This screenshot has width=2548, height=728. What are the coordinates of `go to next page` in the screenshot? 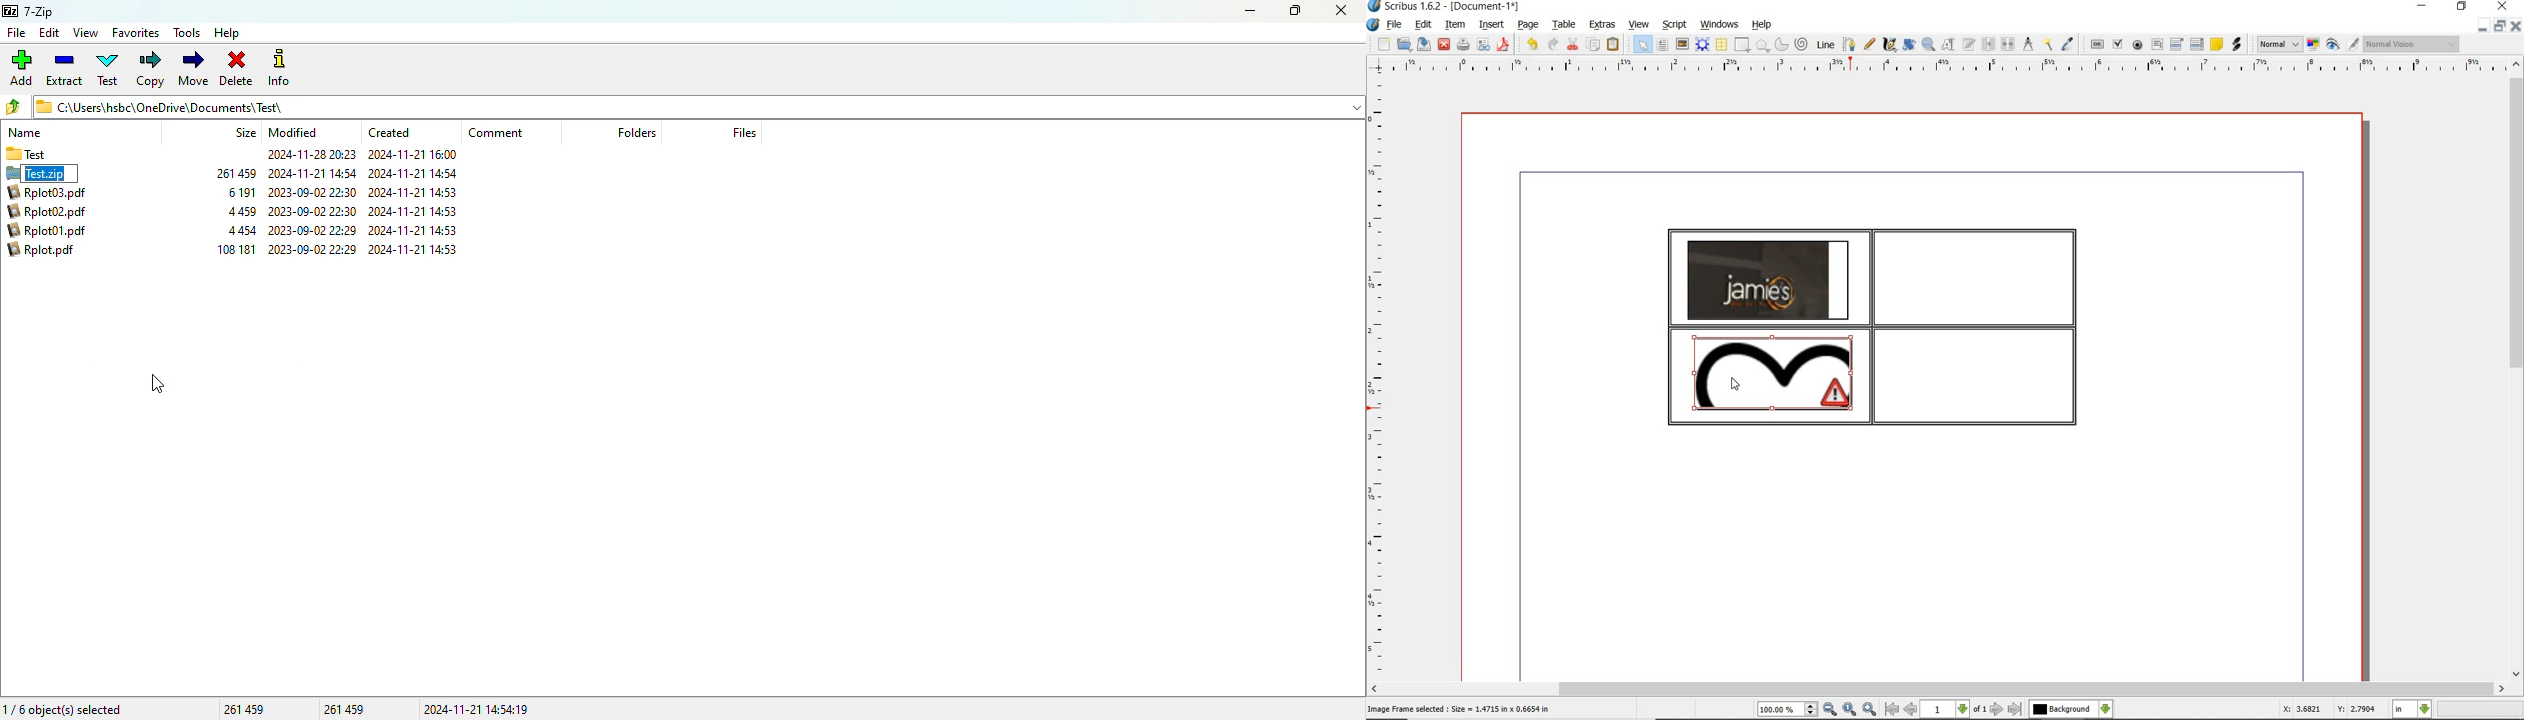 It's located at (1997, 709).